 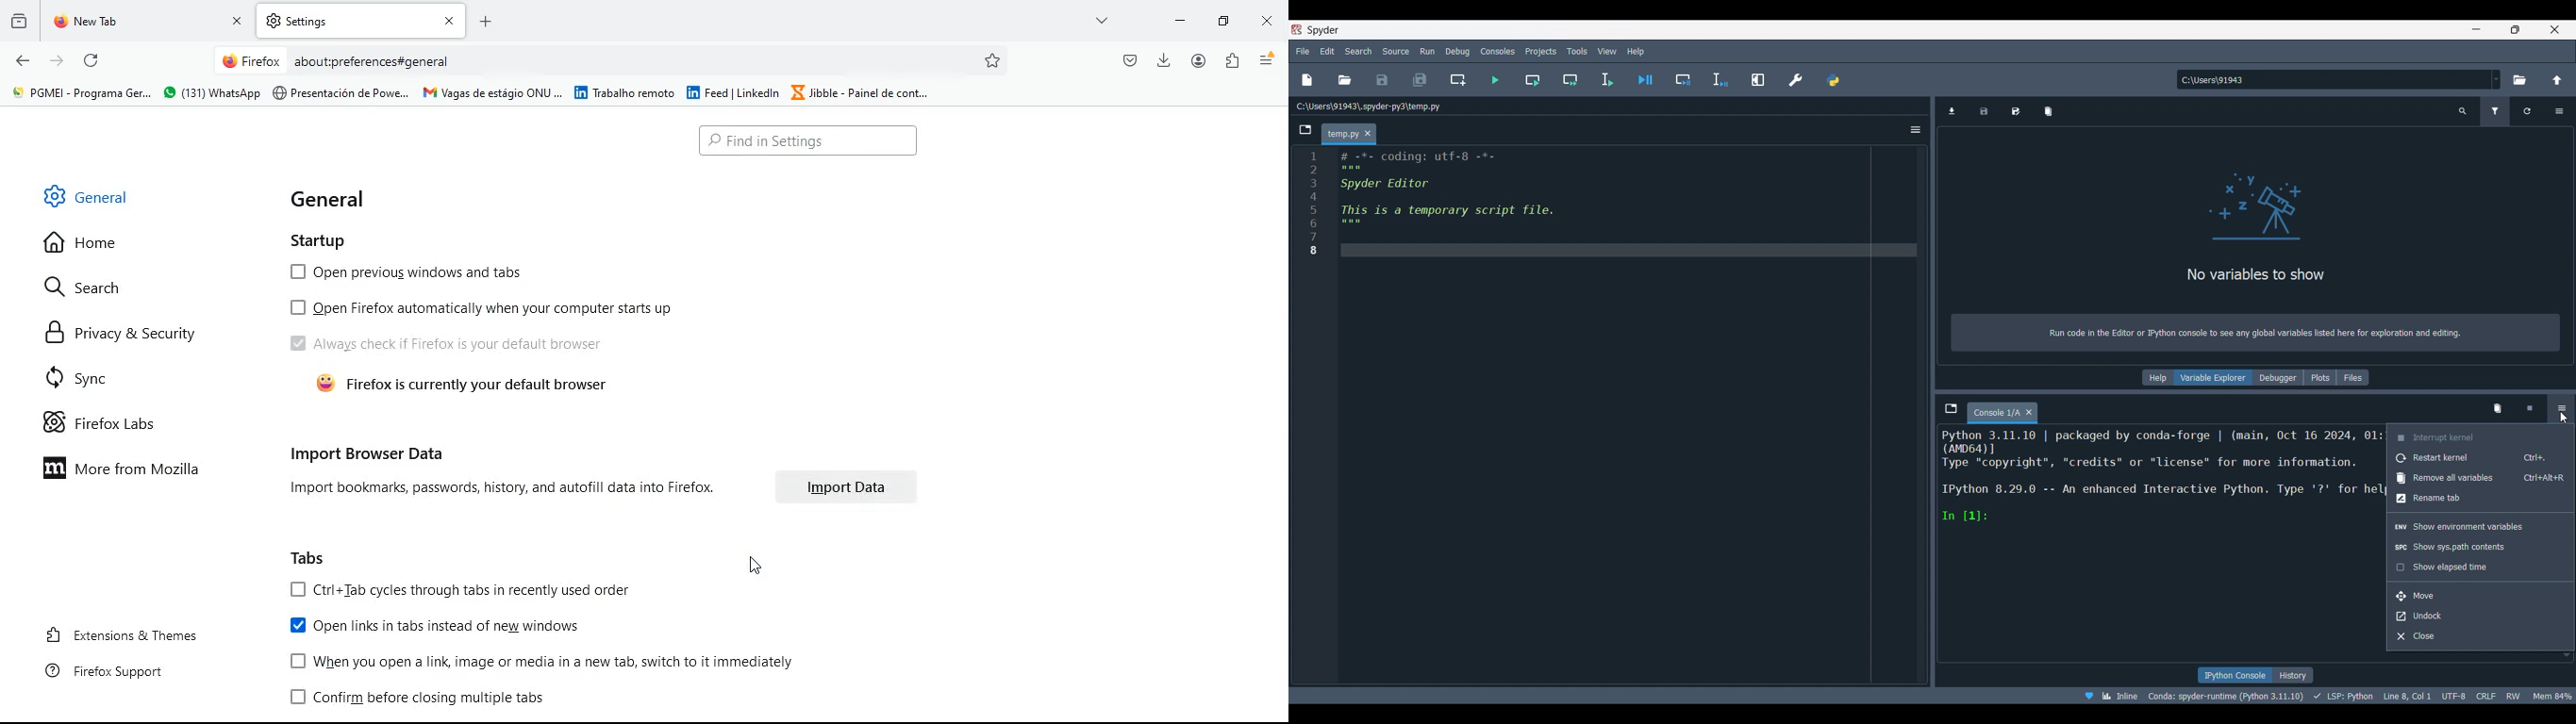 I want to click on Close tab, so click(x=2029, y=412).